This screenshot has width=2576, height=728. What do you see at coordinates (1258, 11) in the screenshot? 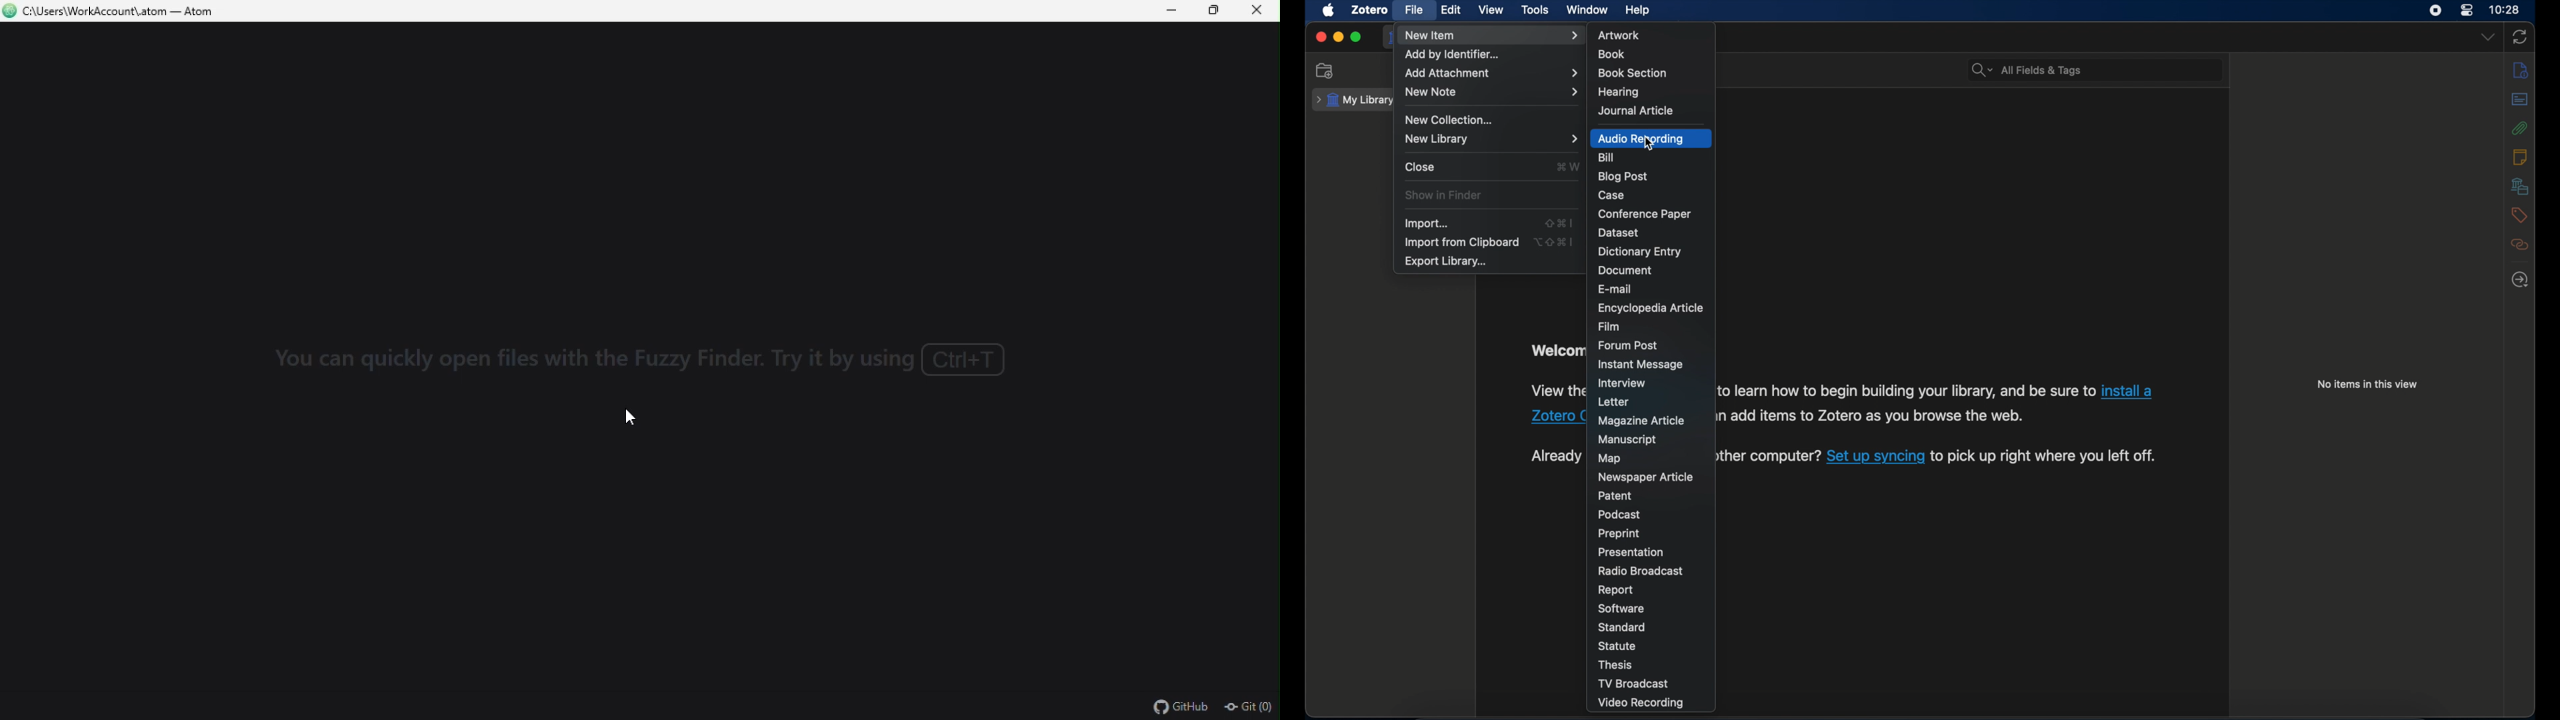
I see `close` at bounding box center [1258, 11].